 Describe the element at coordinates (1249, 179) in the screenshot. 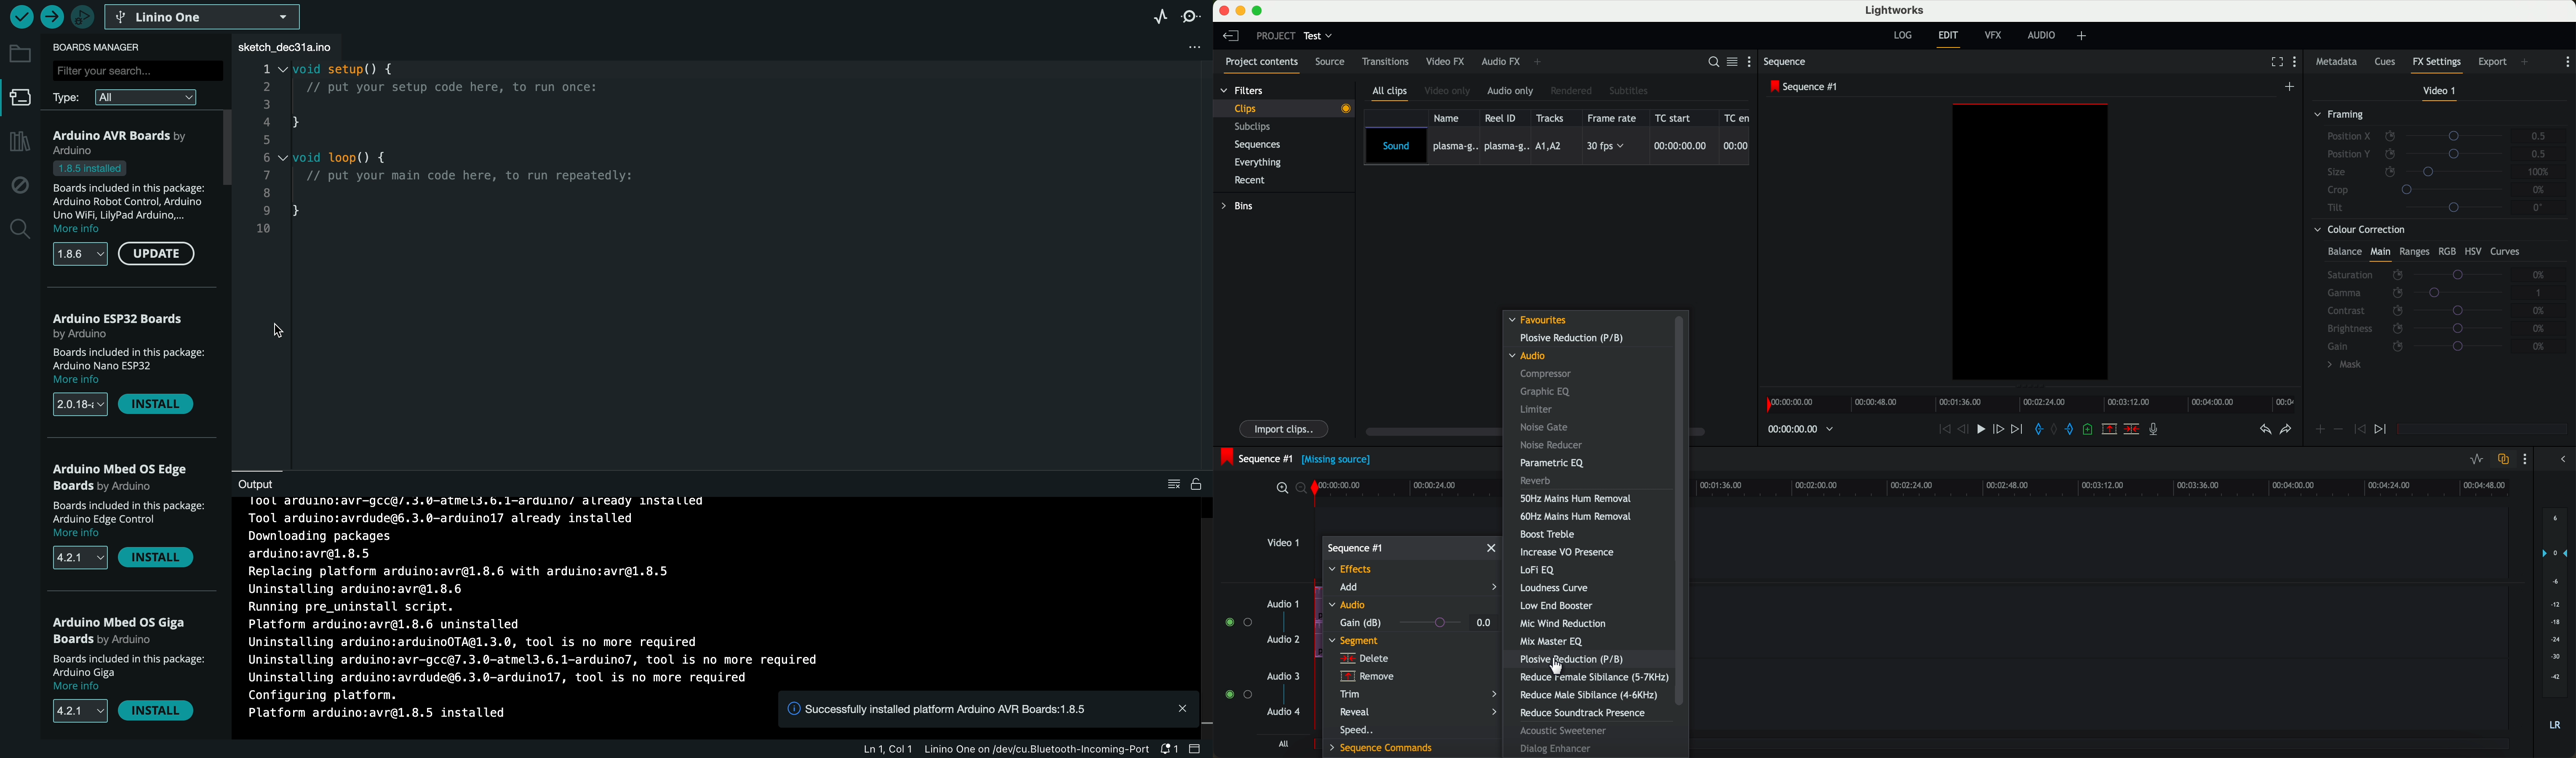

I see `recent` at that location.